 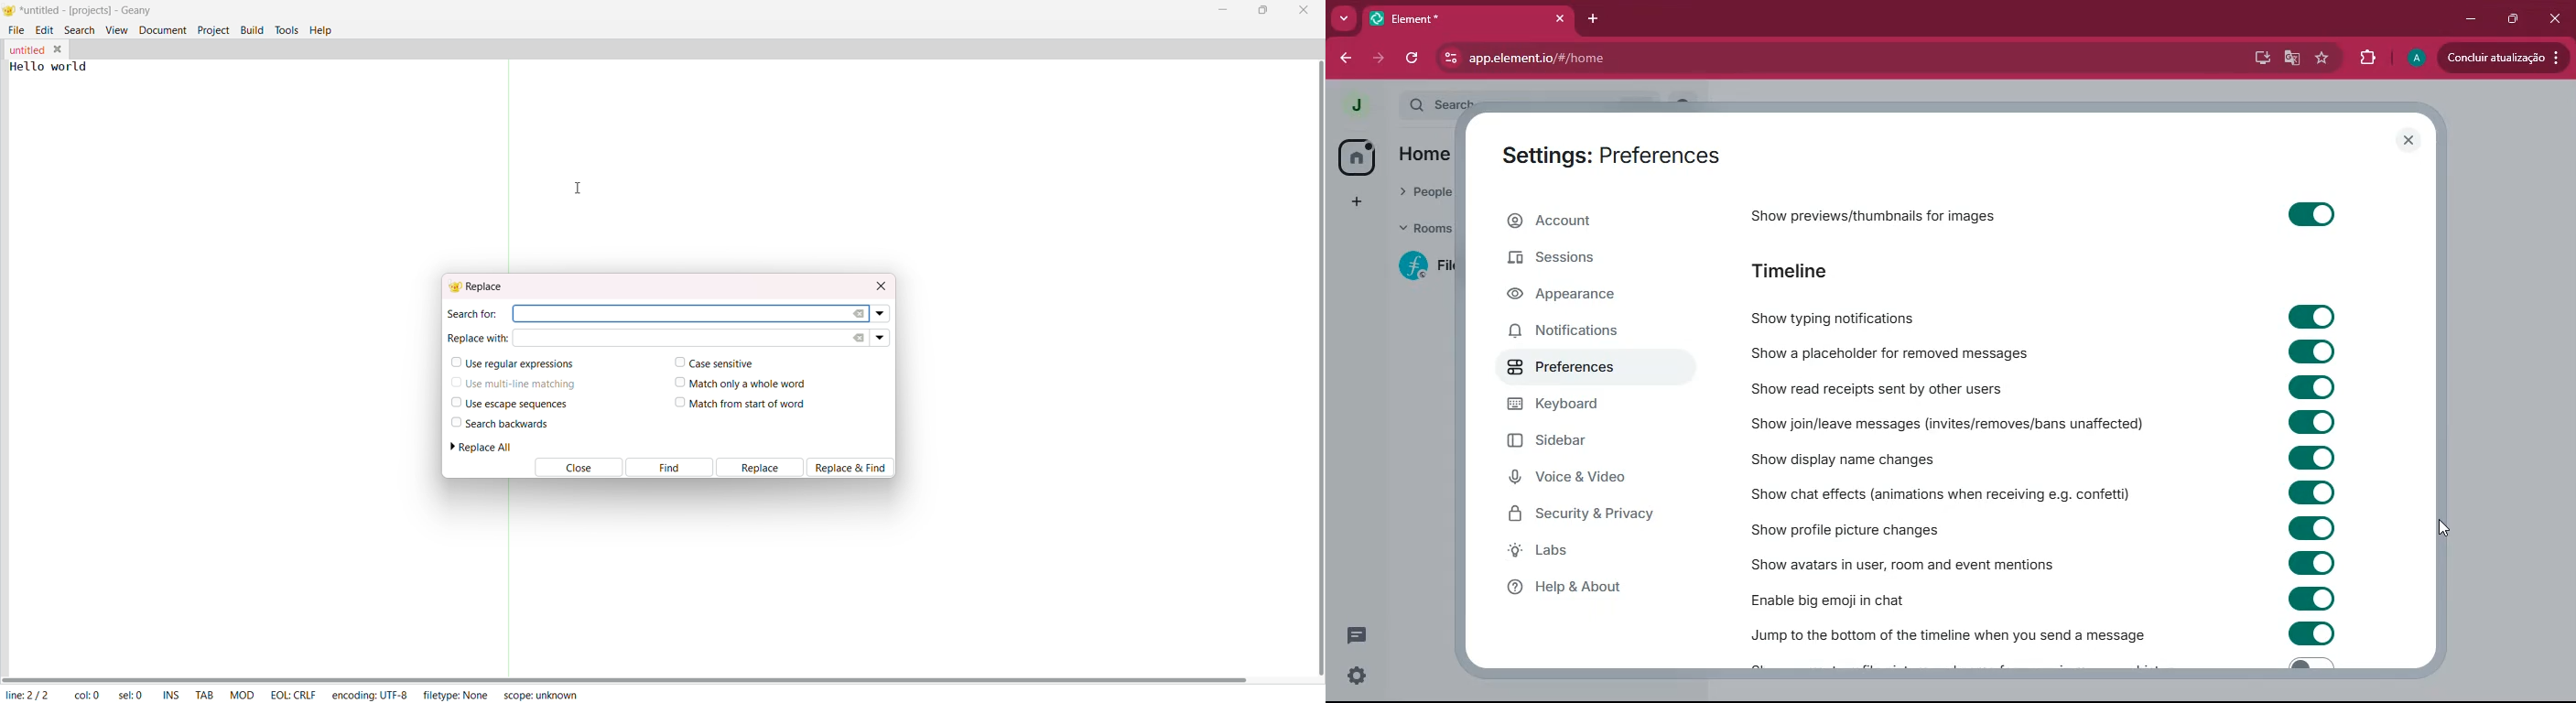 I want to click on show read receipts sent by other users, so click(x=1941, y=385).